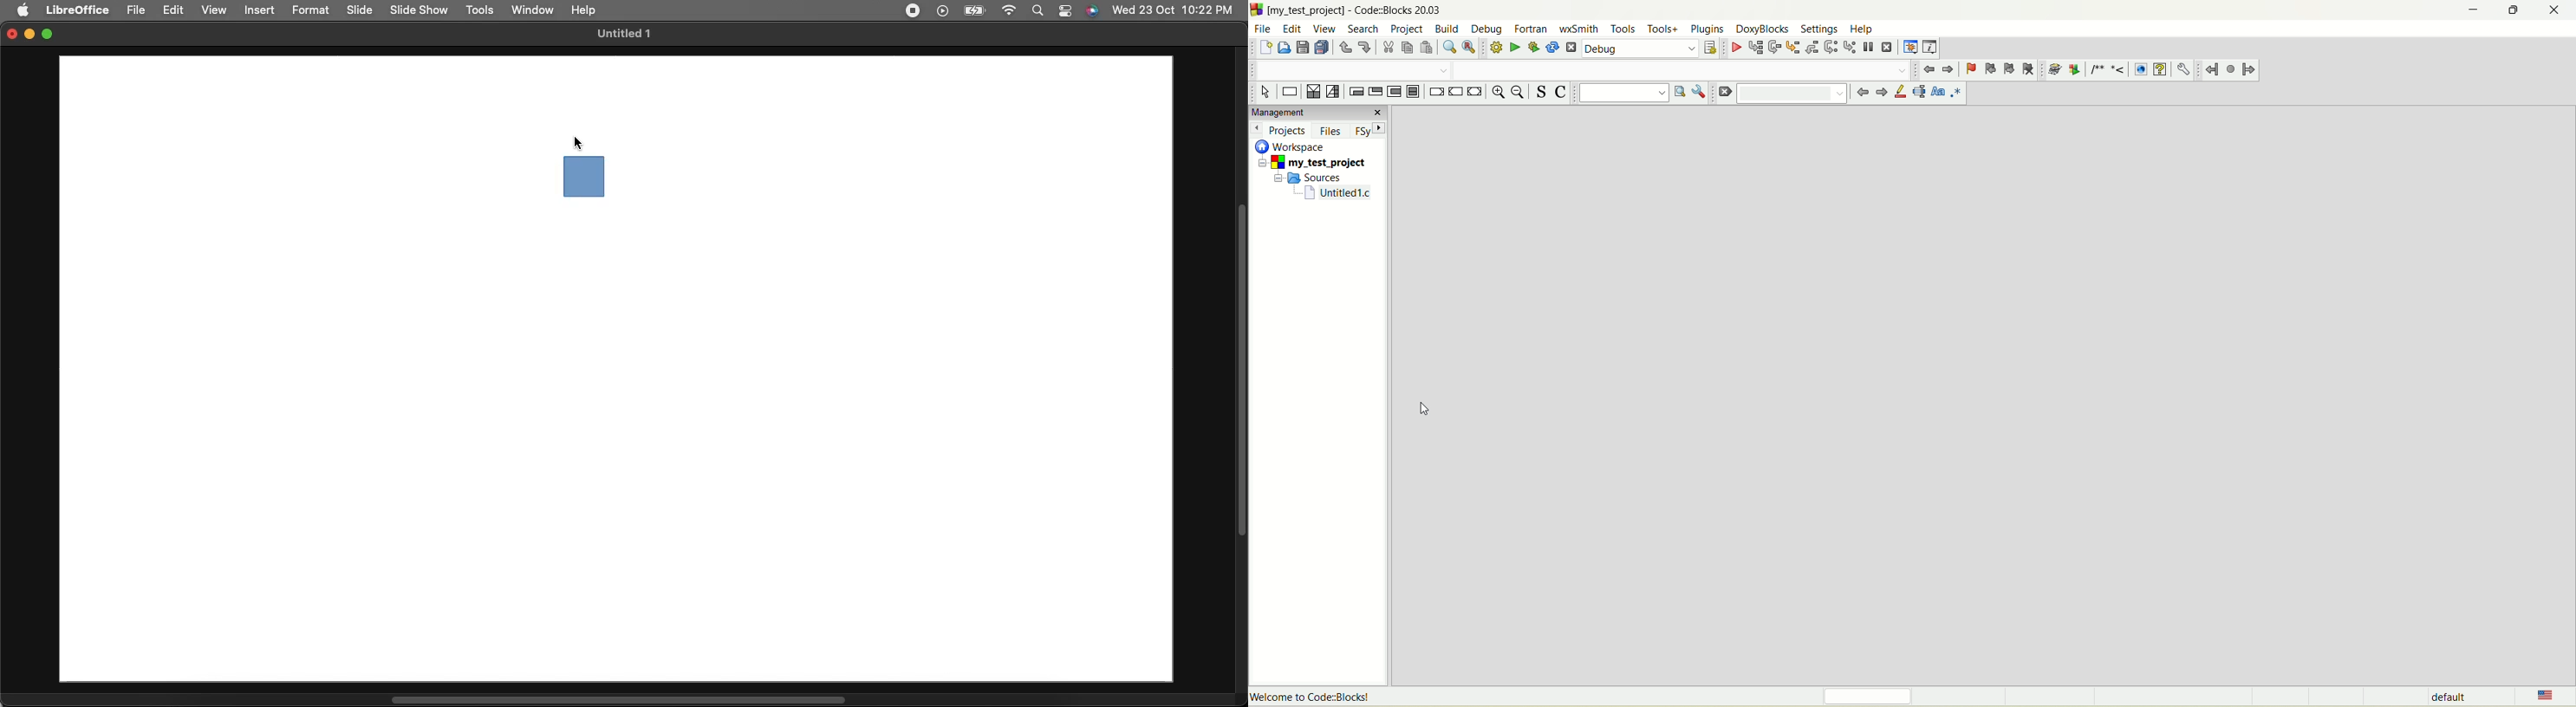 The width and height of the screenshot is (2576, 728). I want to click on HTML, so click(2139, 68).